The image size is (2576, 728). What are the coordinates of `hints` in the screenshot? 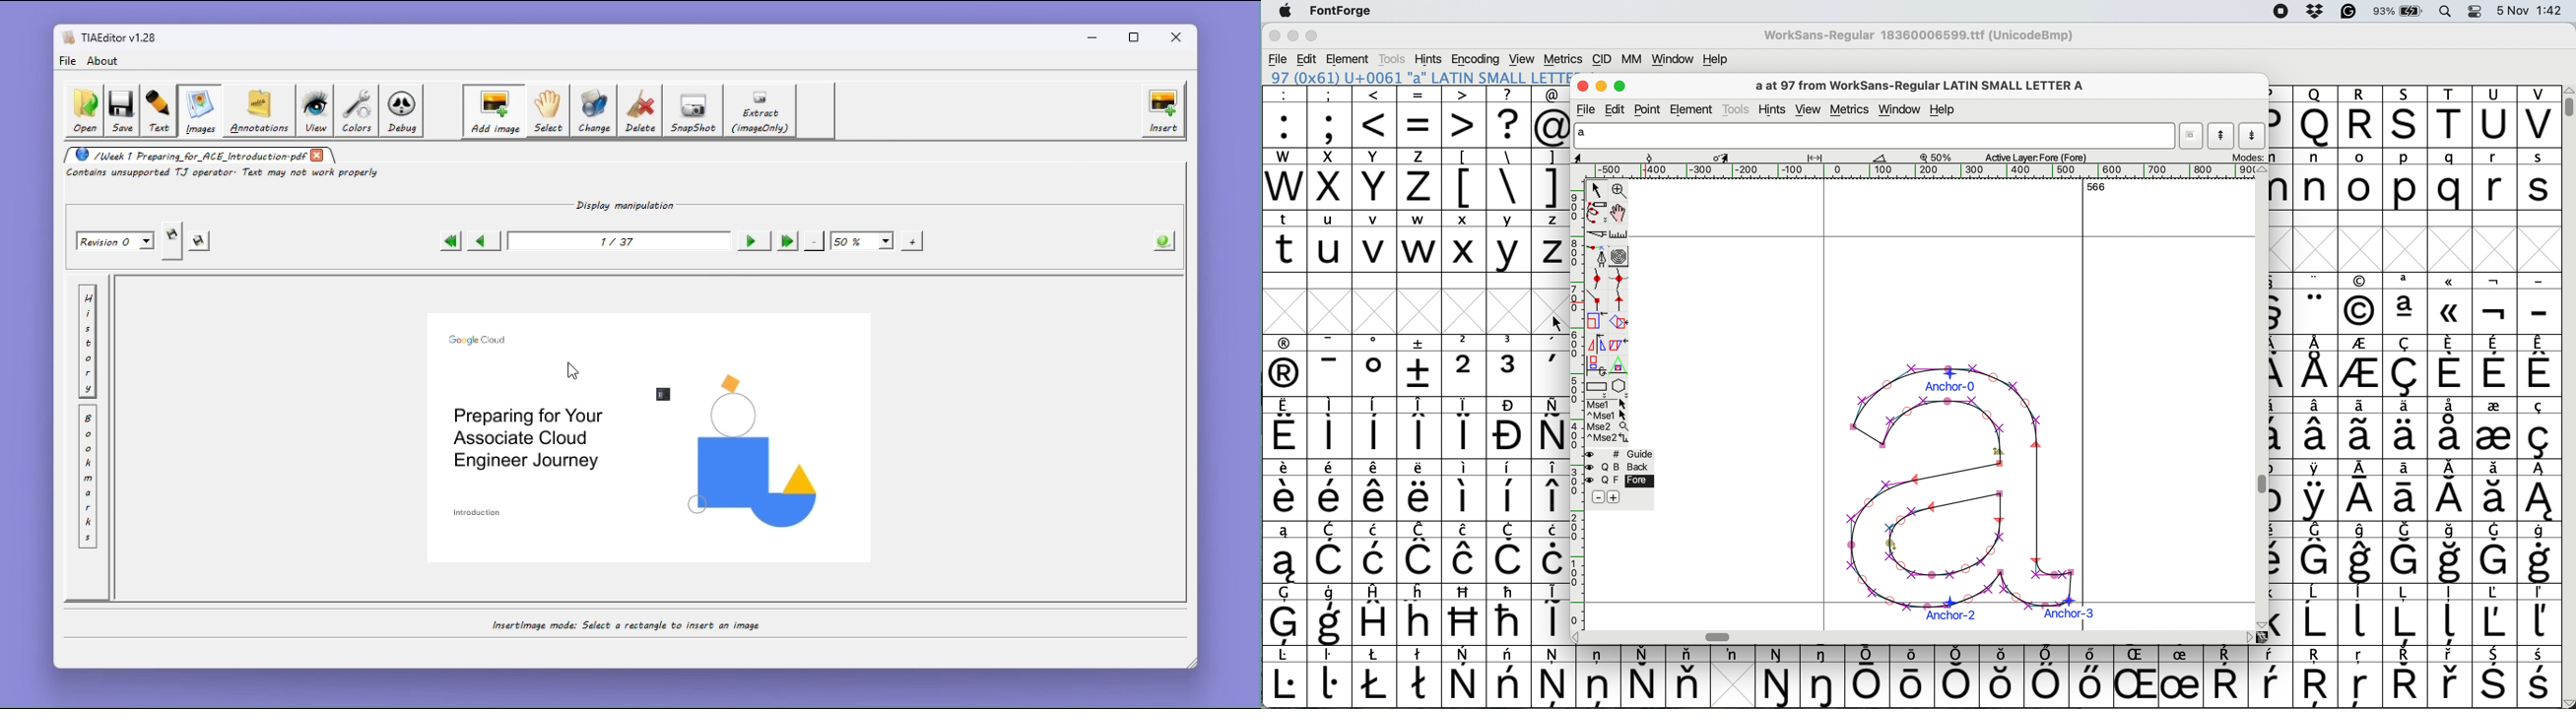 It's located at (1429, 58).